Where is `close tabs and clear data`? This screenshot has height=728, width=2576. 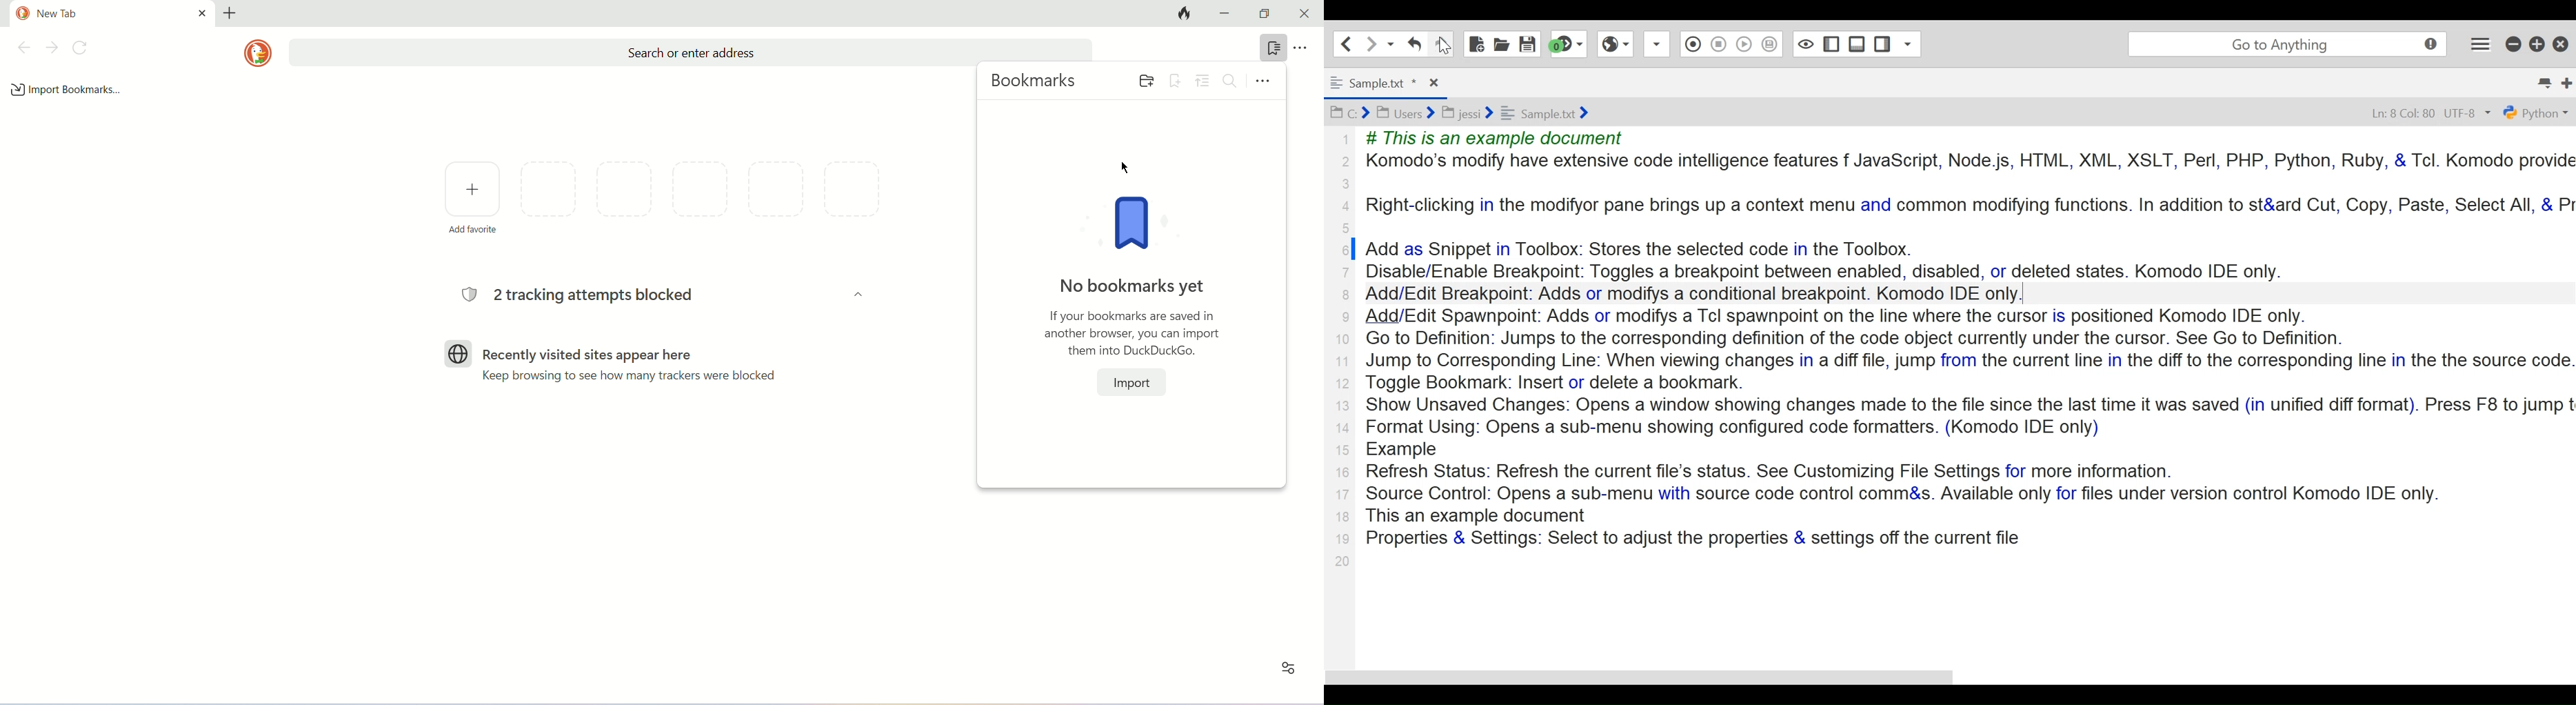
close tabs and clear data is located at coordinates (1180, 14).